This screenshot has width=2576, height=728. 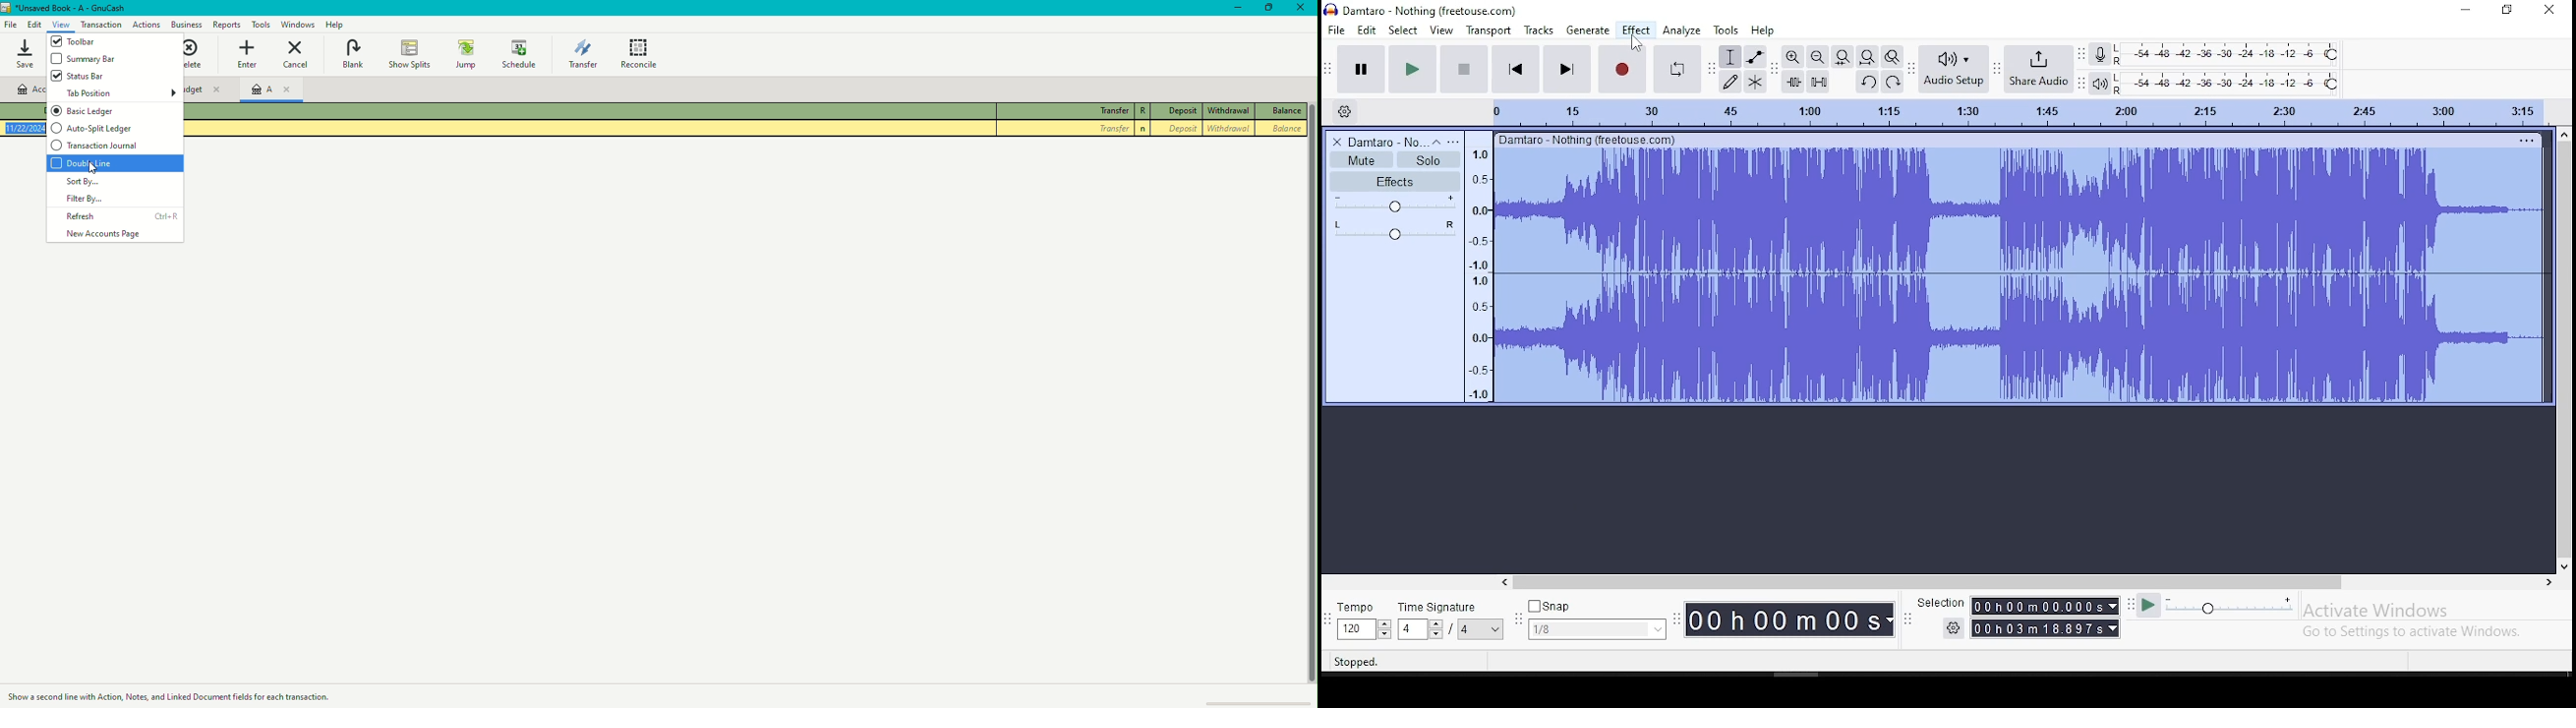 What do you see at coordinates (112, 146) in the screenshot?
I see `Transaction Journal` at bounding box center [112, 146].